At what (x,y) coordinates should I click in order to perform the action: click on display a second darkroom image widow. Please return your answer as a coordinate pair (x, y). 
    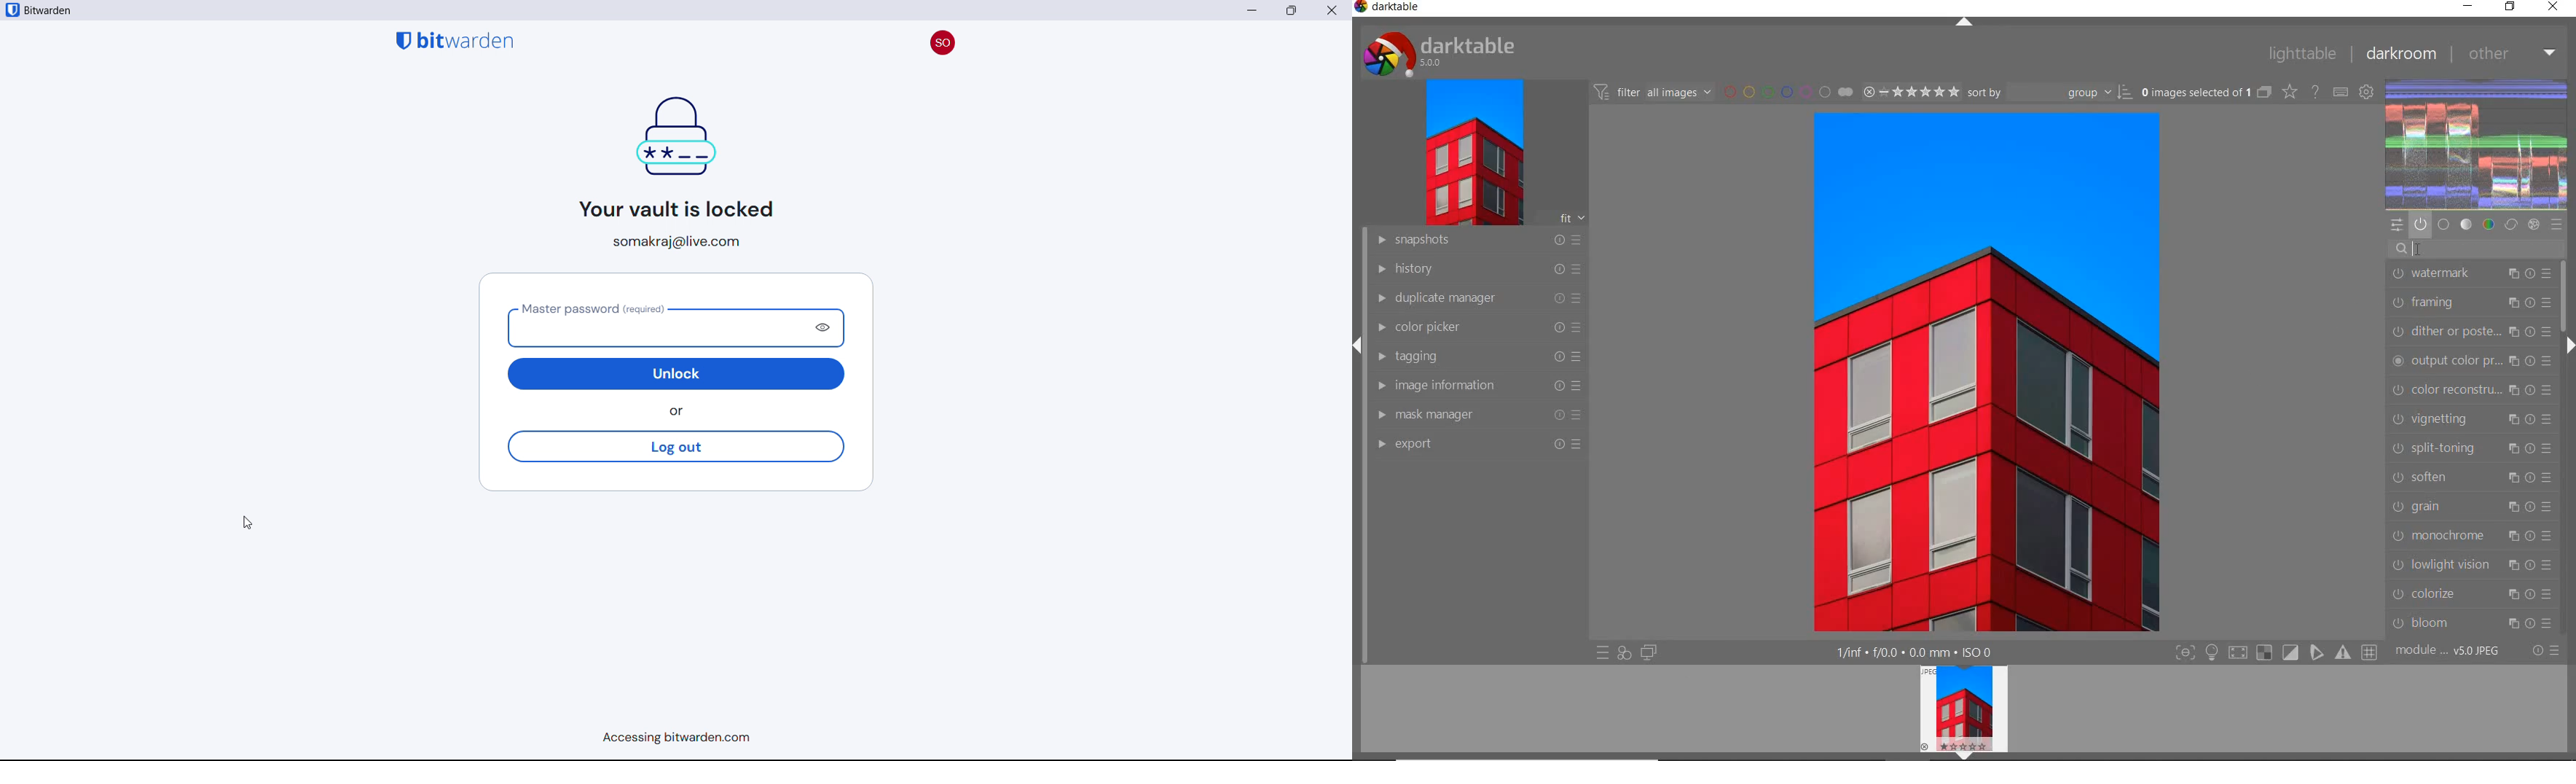
    Looking at the image, I should click on (1649, 651).